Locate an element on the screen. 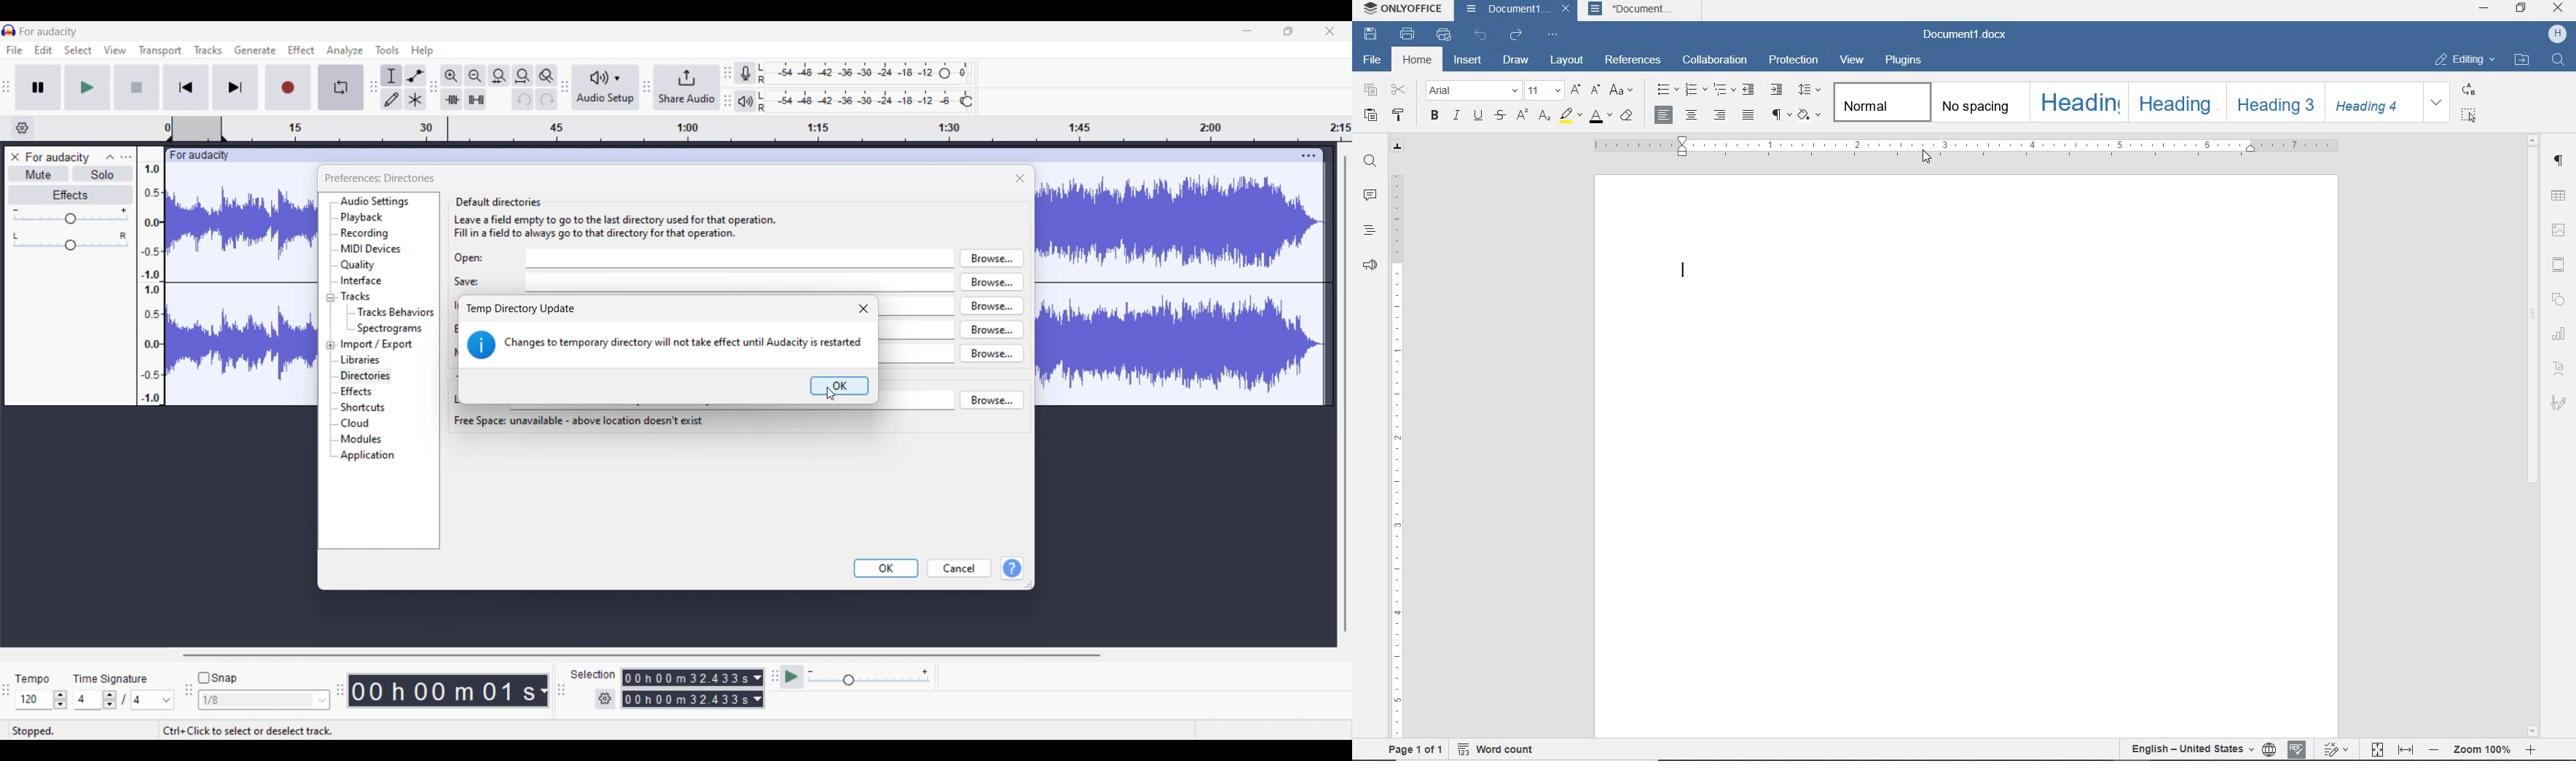 Image resolution: width=2576 pixels, height=784 pixels. Audio setup is located at coordinates (606, 87).